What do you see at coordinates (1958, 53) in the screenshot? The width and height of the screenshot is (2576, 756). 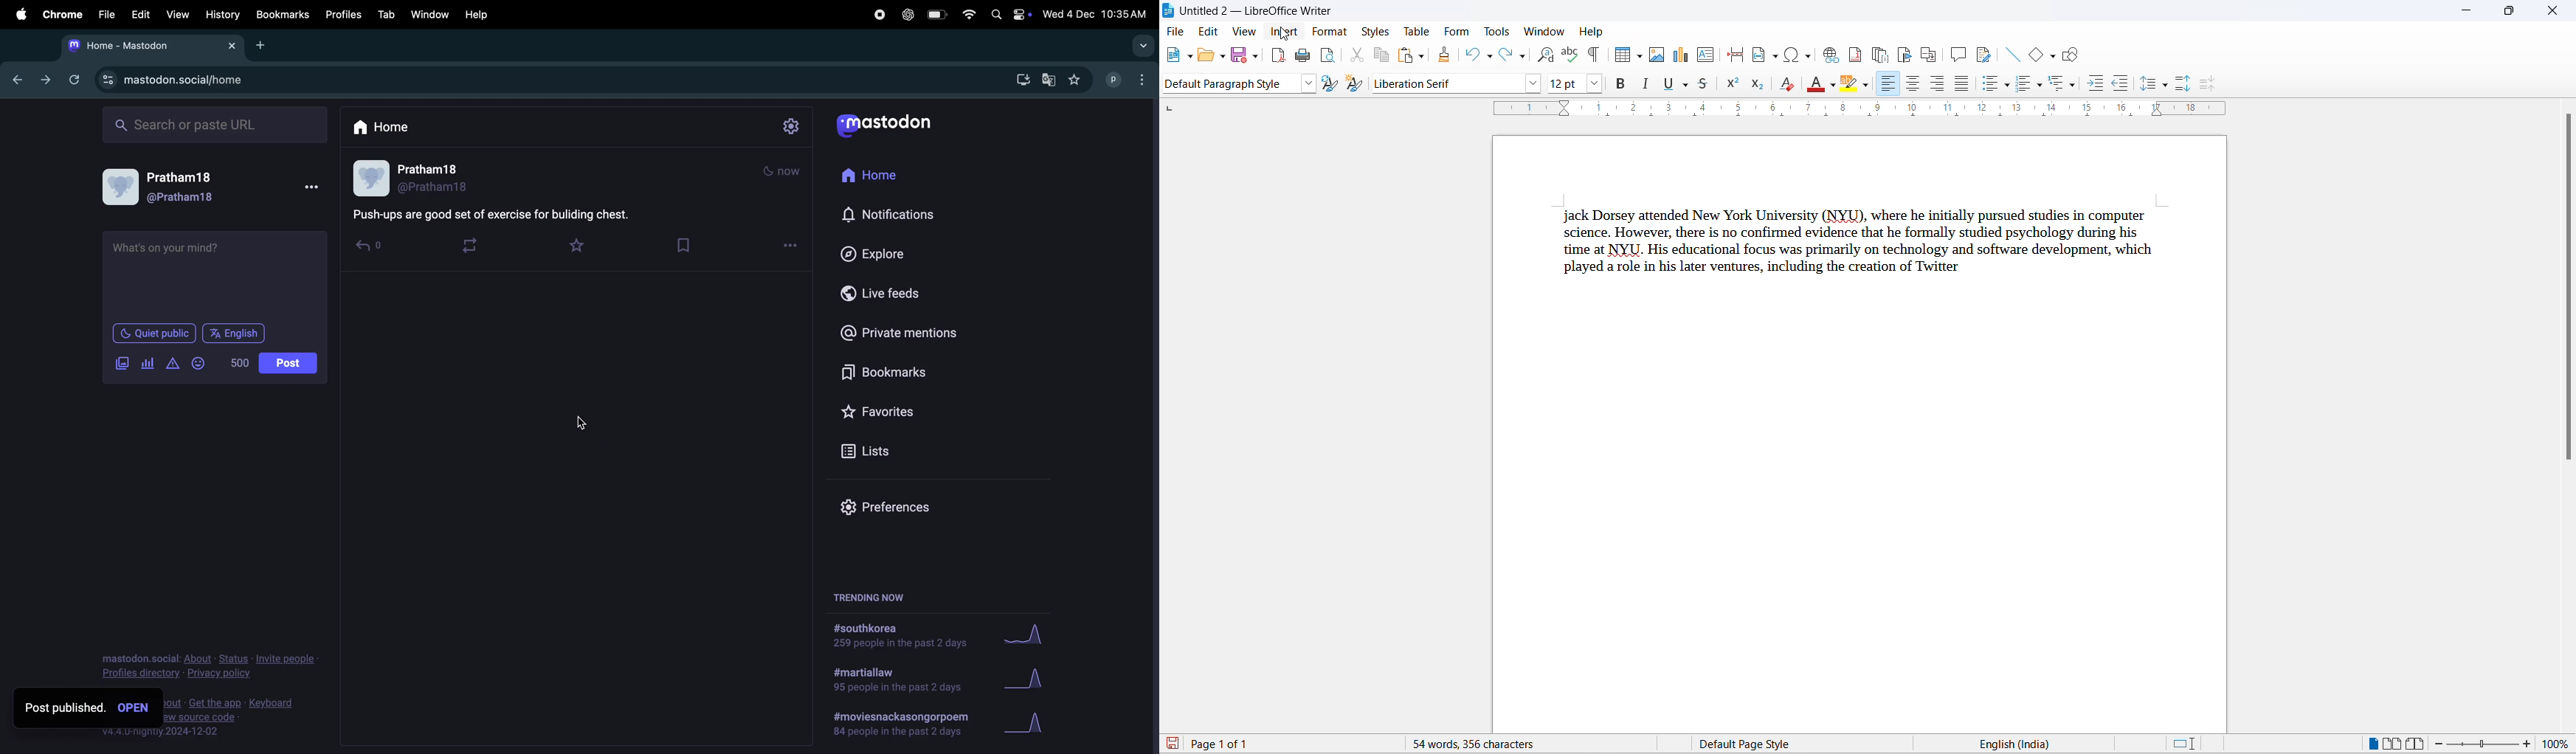 I see `insert comments` at bounding box center [1958, 53].